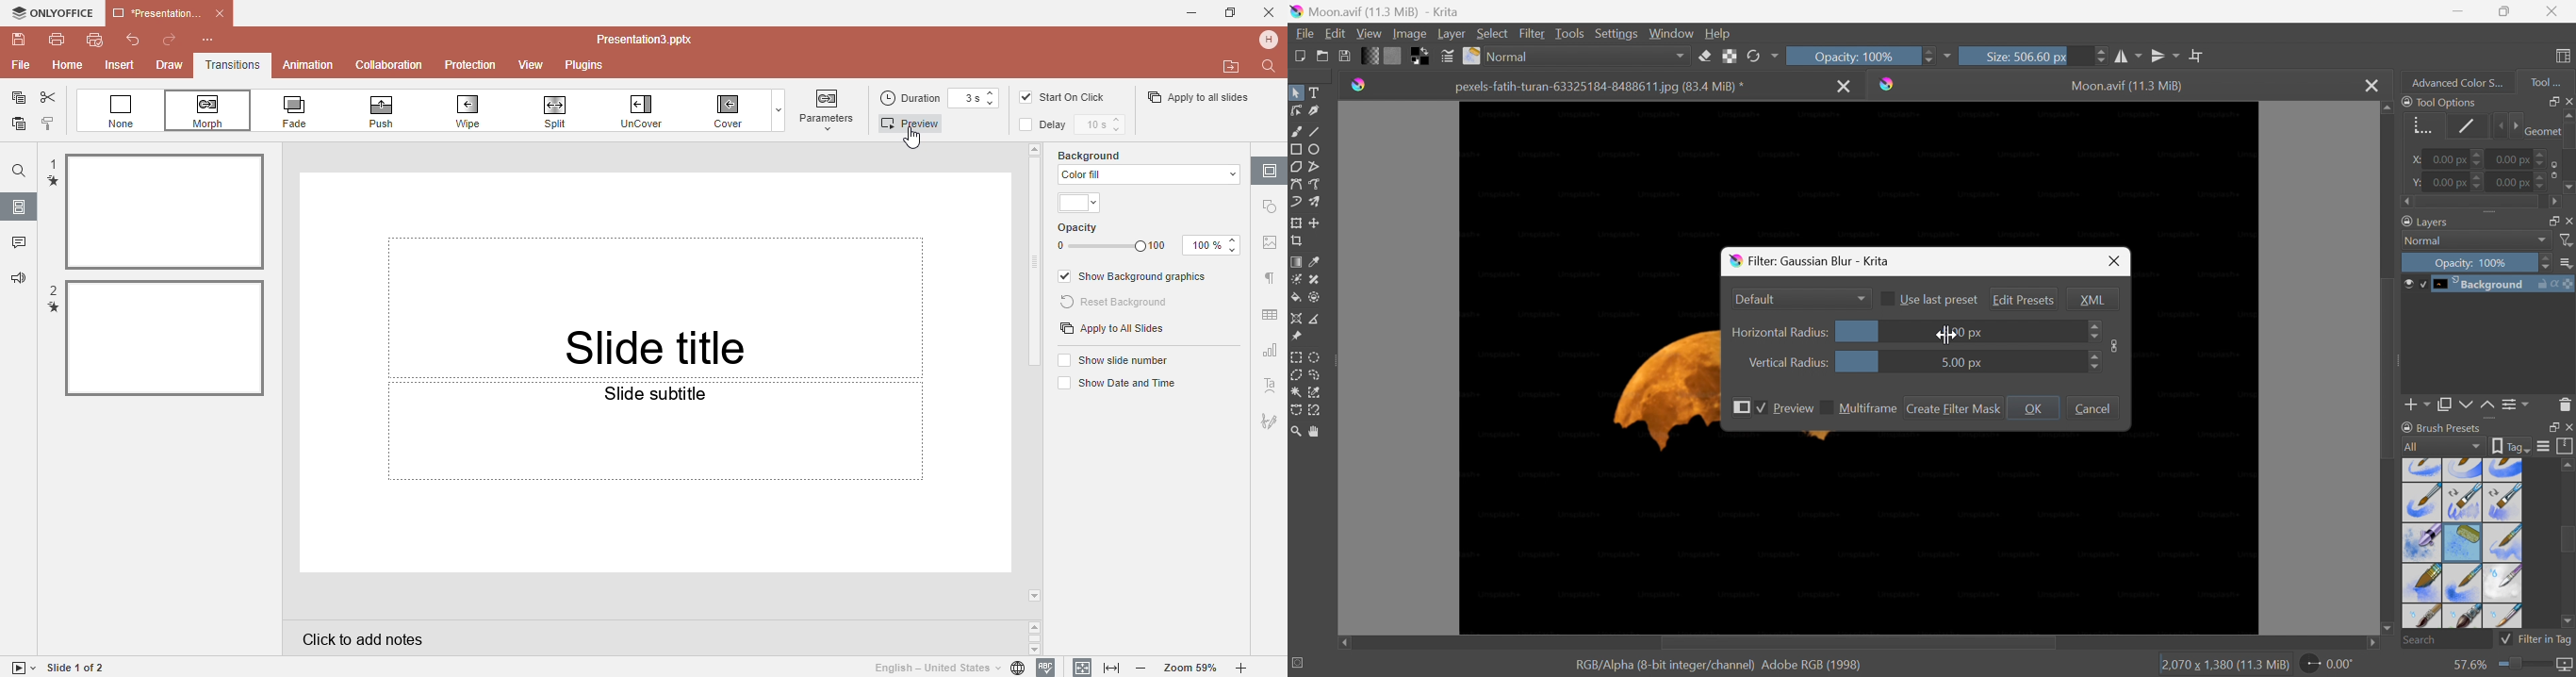  I want to click on Morph, so click(212, 111).